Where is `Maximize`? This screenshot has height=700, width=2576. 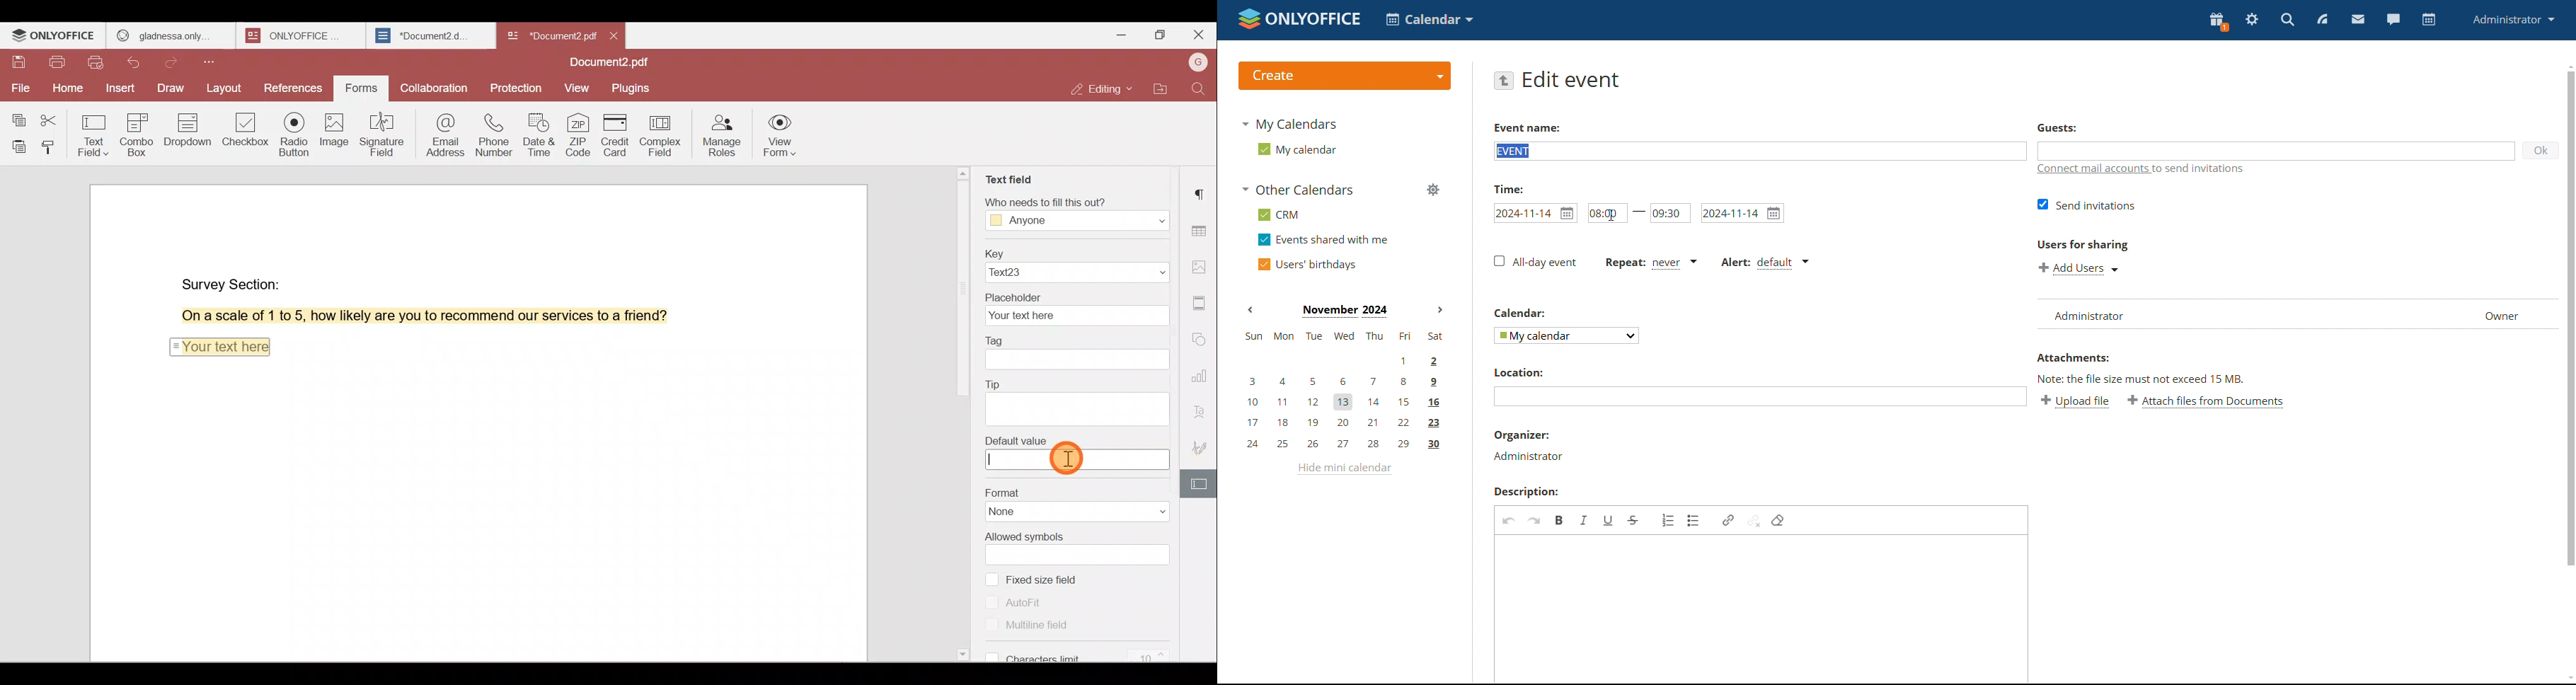 Maximize is located at coordinates (1160, 37).